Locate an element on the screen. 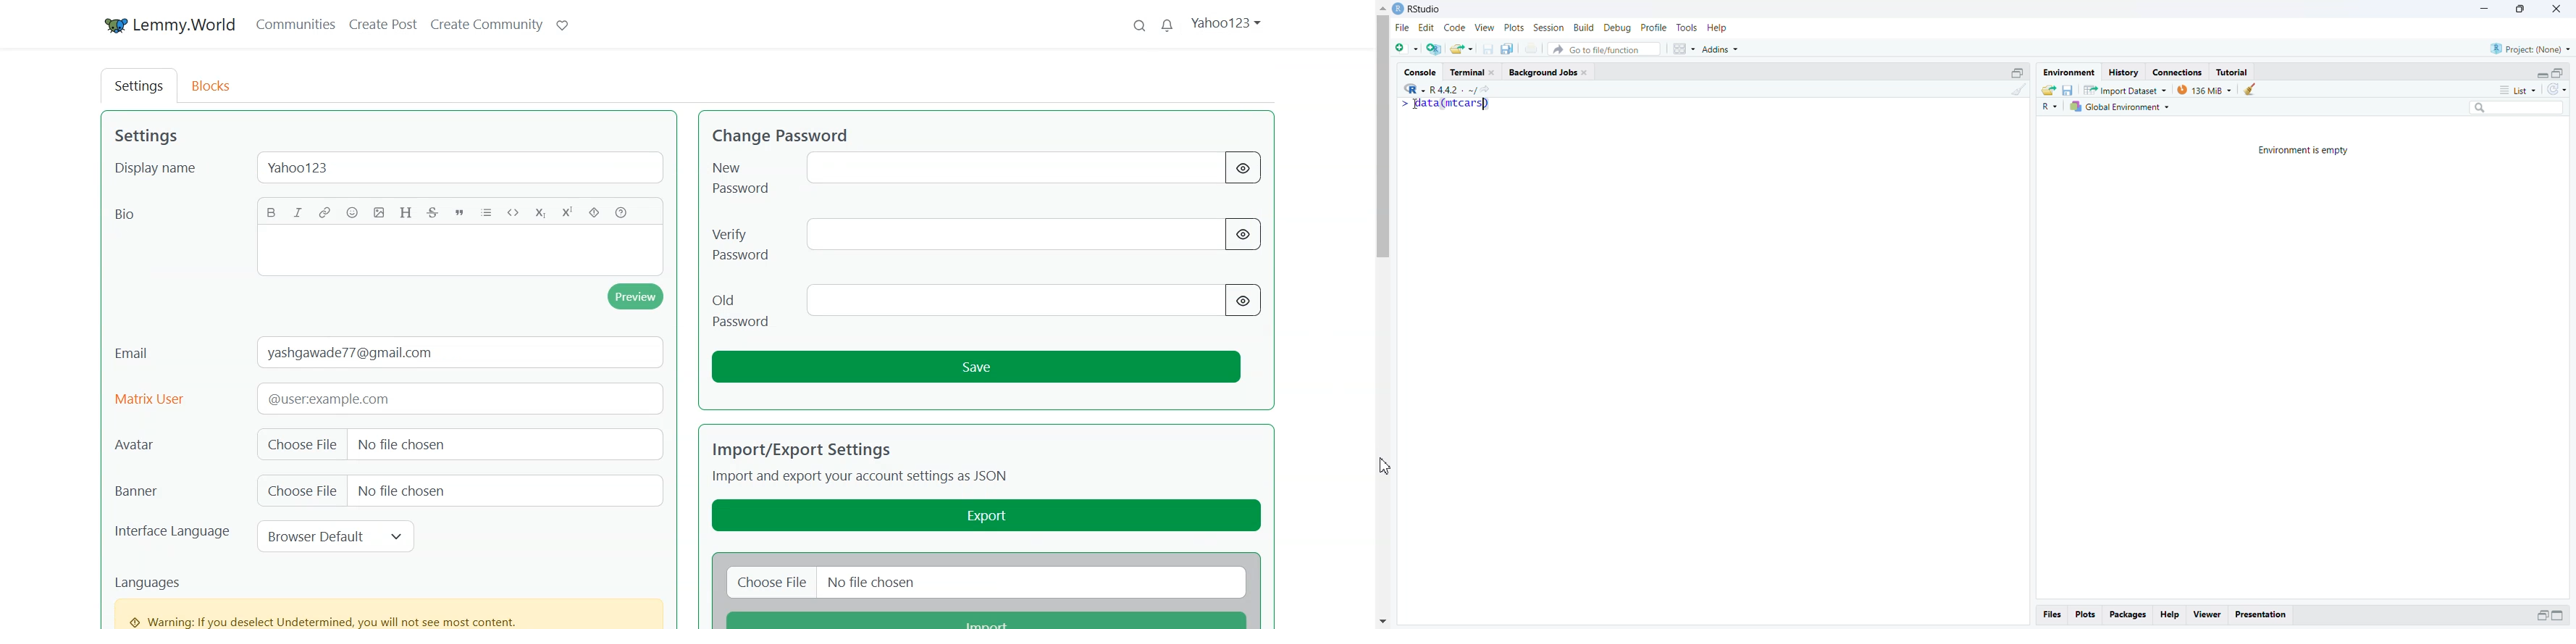  R is located at coordinates (1411, 88).